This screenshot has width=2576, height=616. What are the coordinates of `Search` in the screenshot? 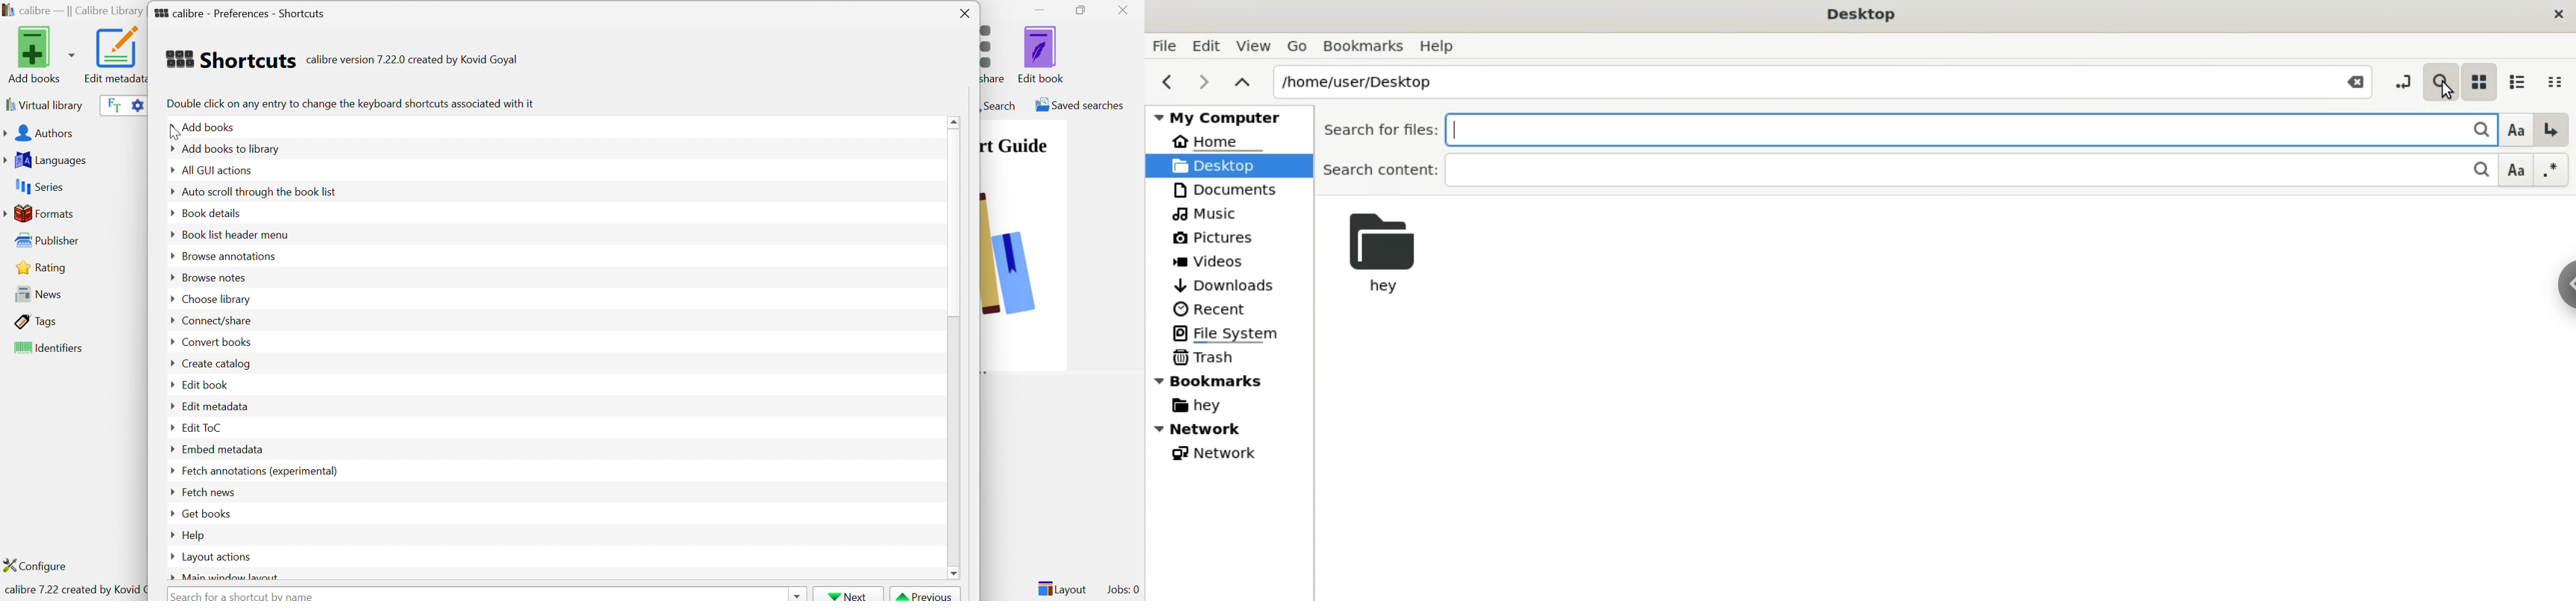 It's located at (999, 105).